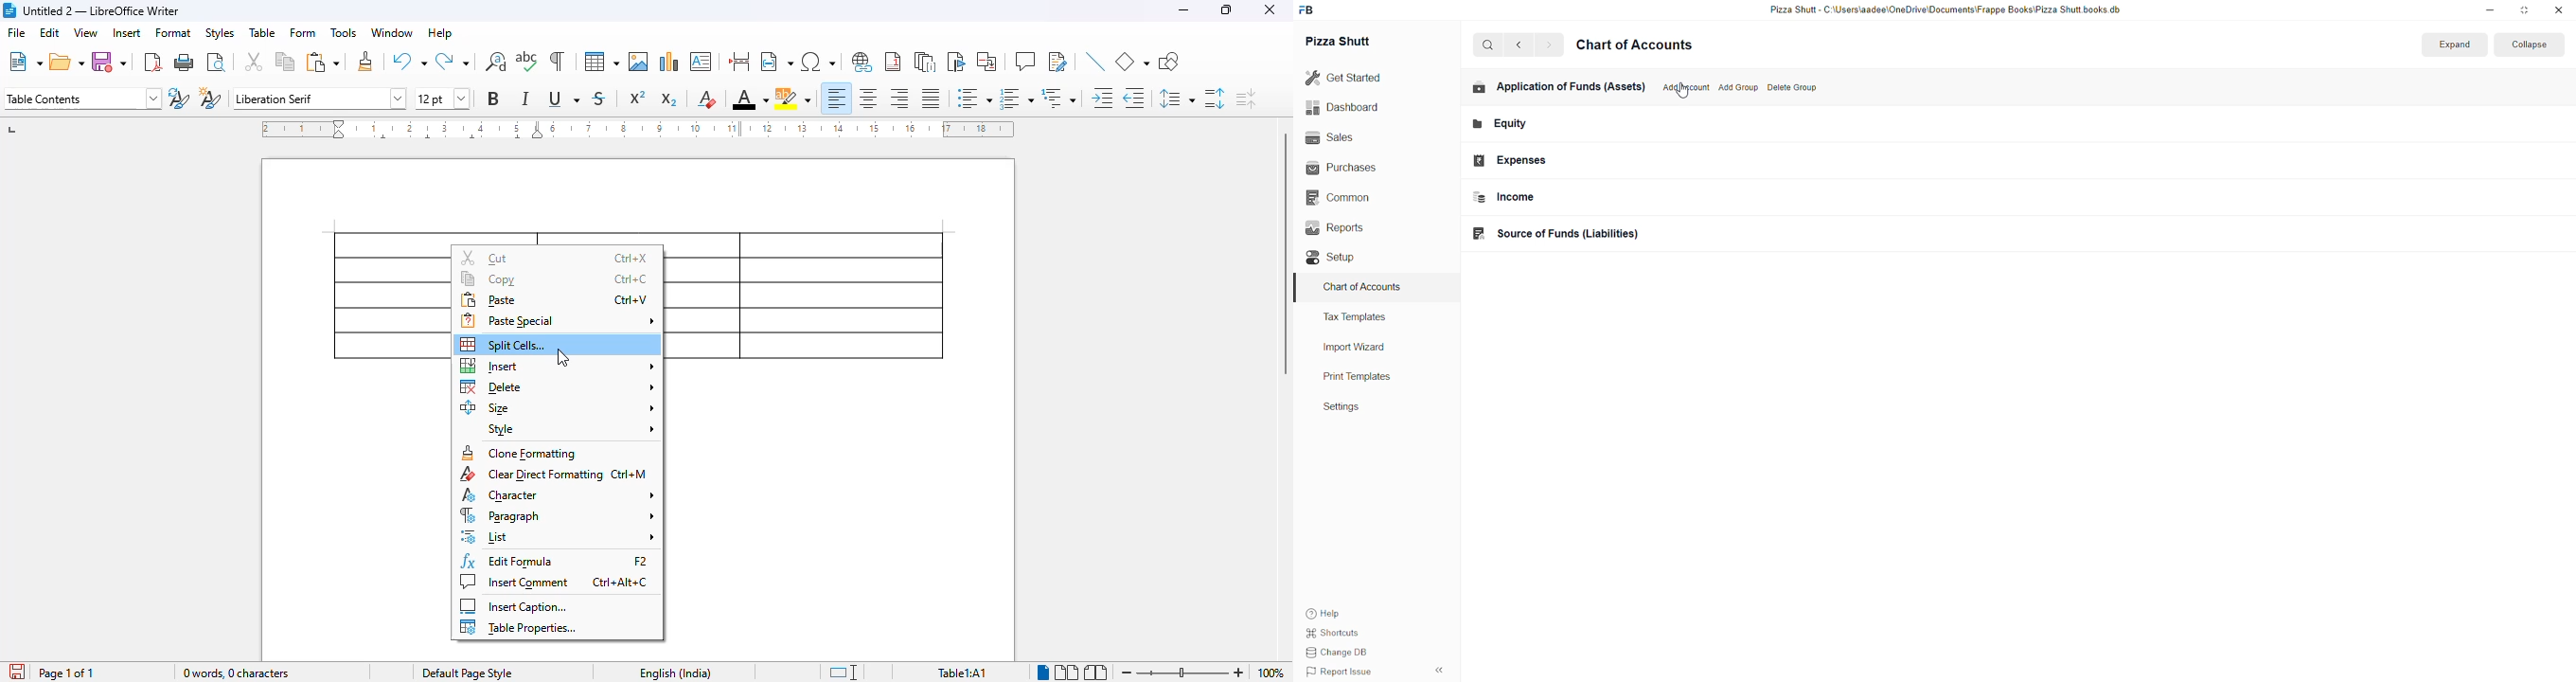 The height and width of the screenshot is (700, 2576). I want to click on insert special characters, so click(819, 62).